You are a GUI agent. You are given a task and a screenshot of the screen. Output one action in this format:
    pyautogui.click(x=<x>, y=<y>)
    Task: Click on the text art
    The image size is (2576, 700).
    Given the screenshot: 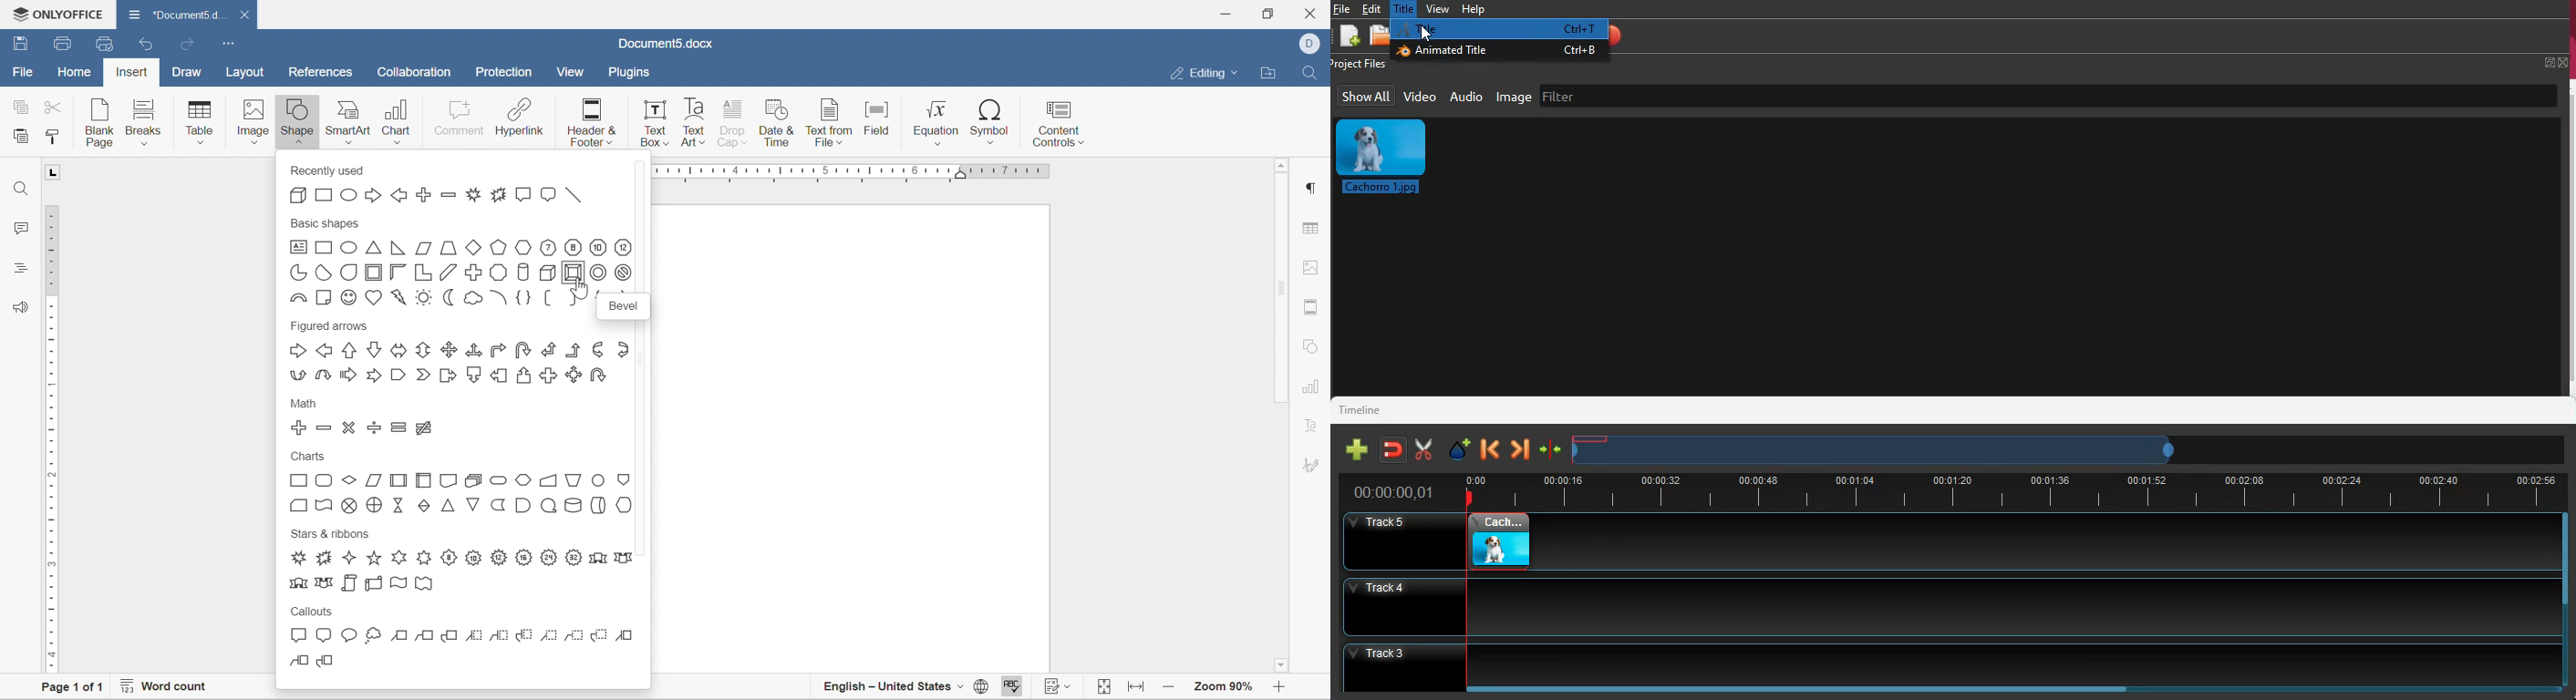 What is the action you would take?
    pyautogui.click(x=693, y=123)
    